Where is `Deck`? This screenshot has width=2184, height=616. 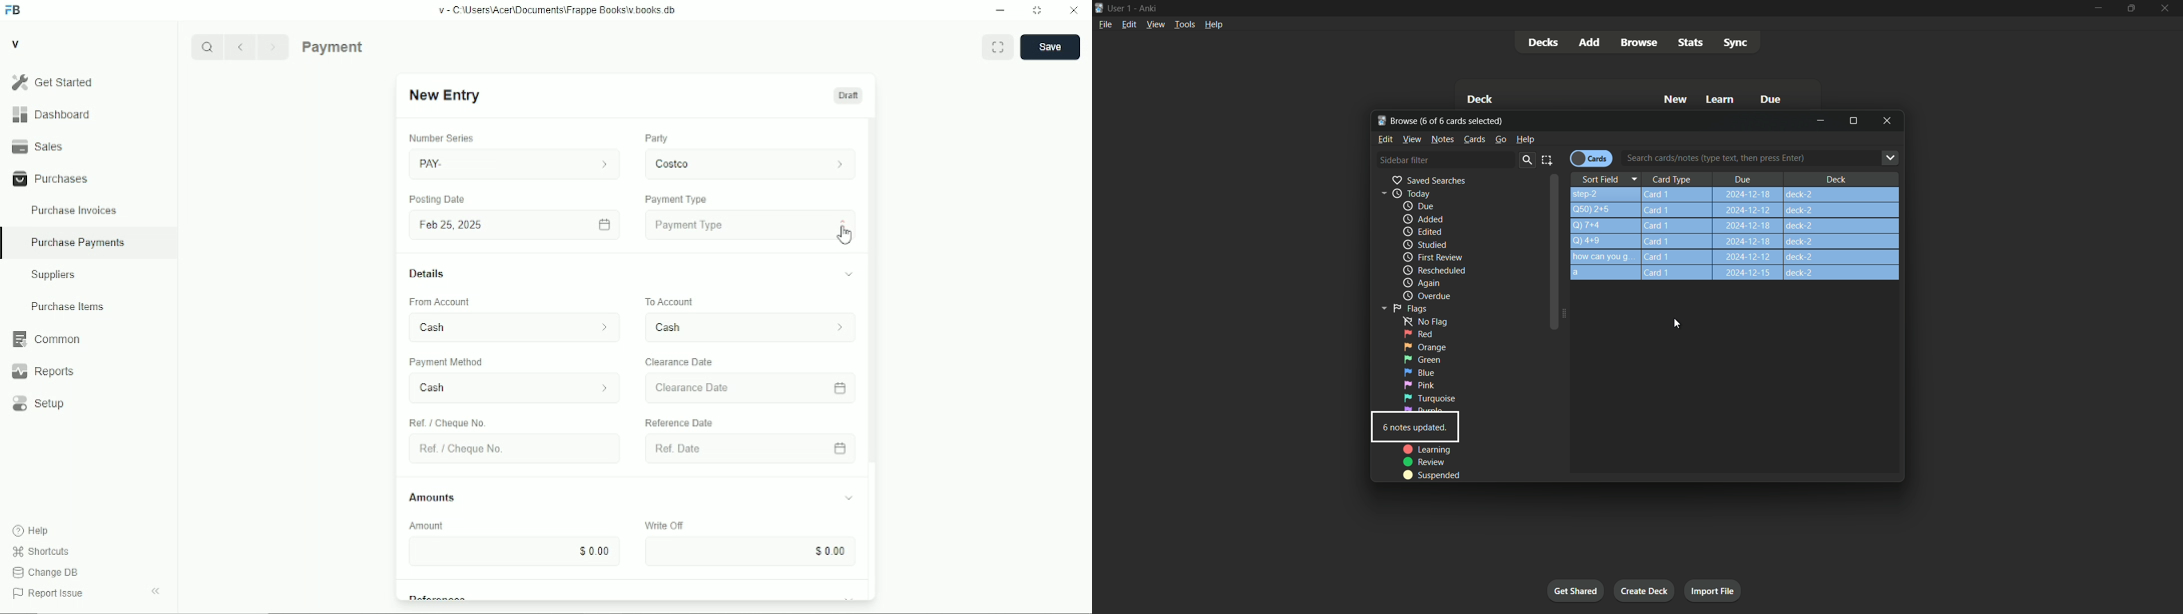
Deck is located at coordinates (1481, 99).